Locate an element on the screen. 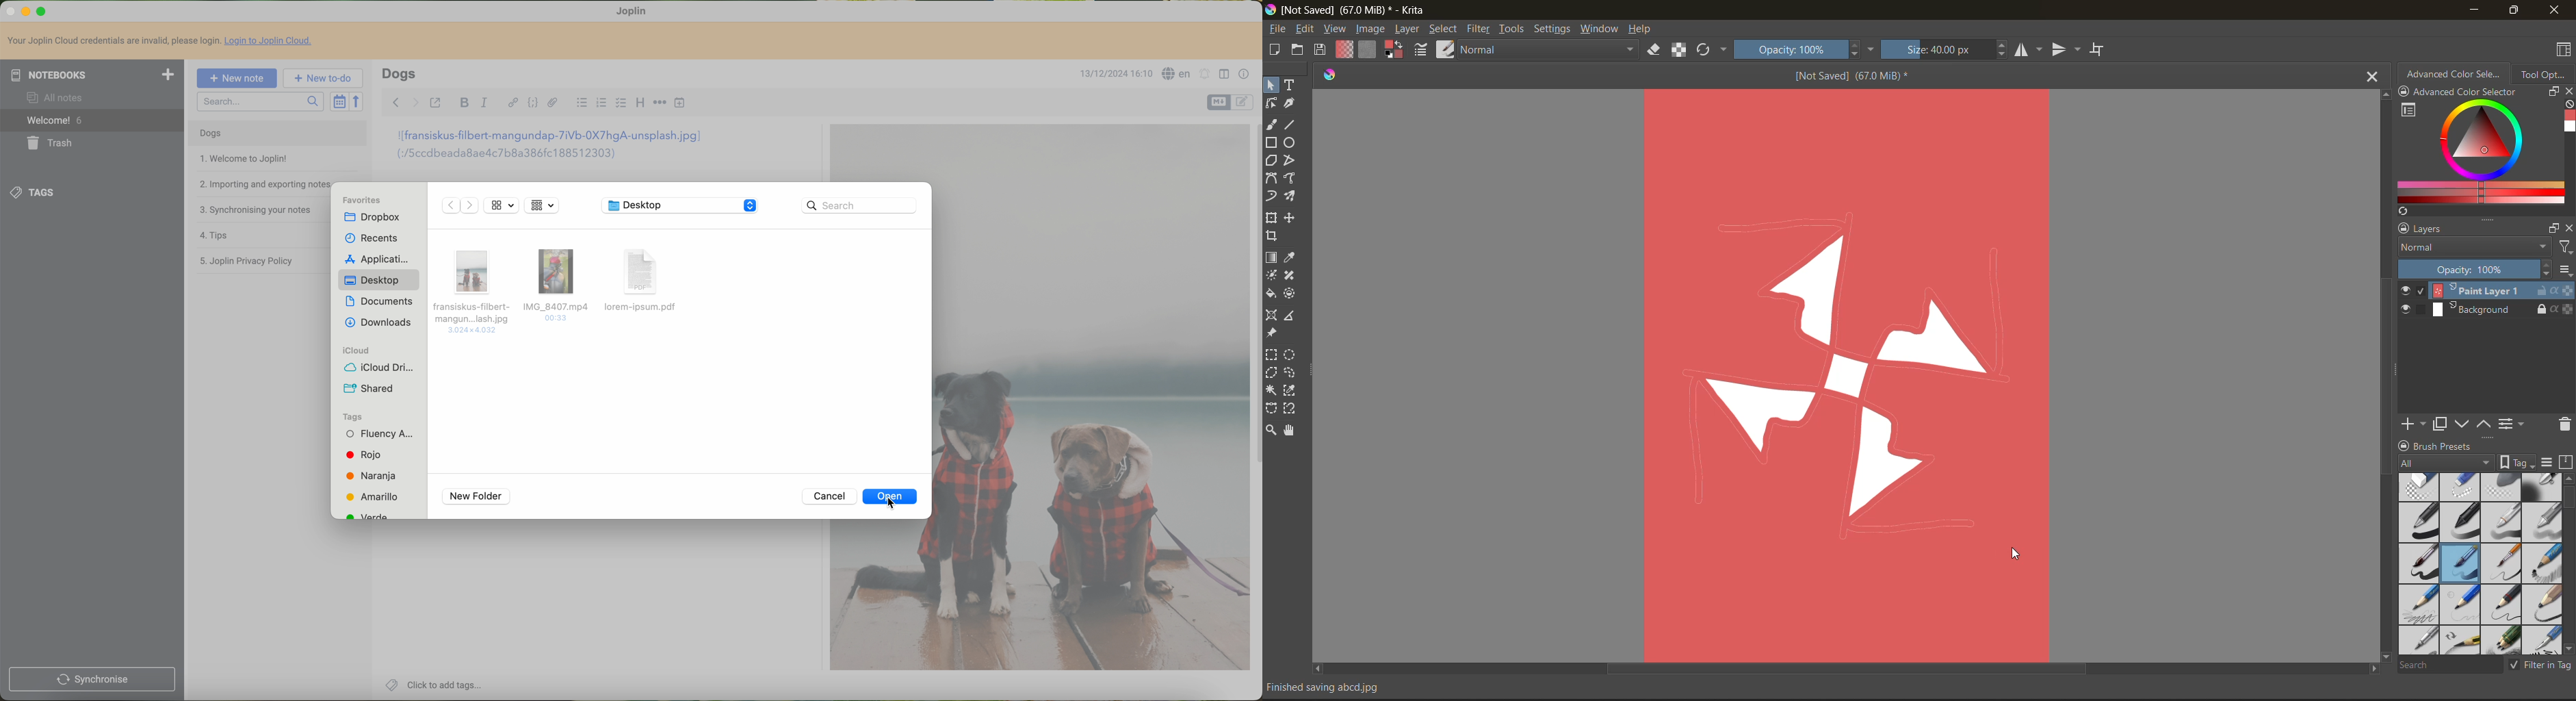 Image resolution: width=2576 pixels, height=728 pixels. orange tag is located at coordinates (371, 478).